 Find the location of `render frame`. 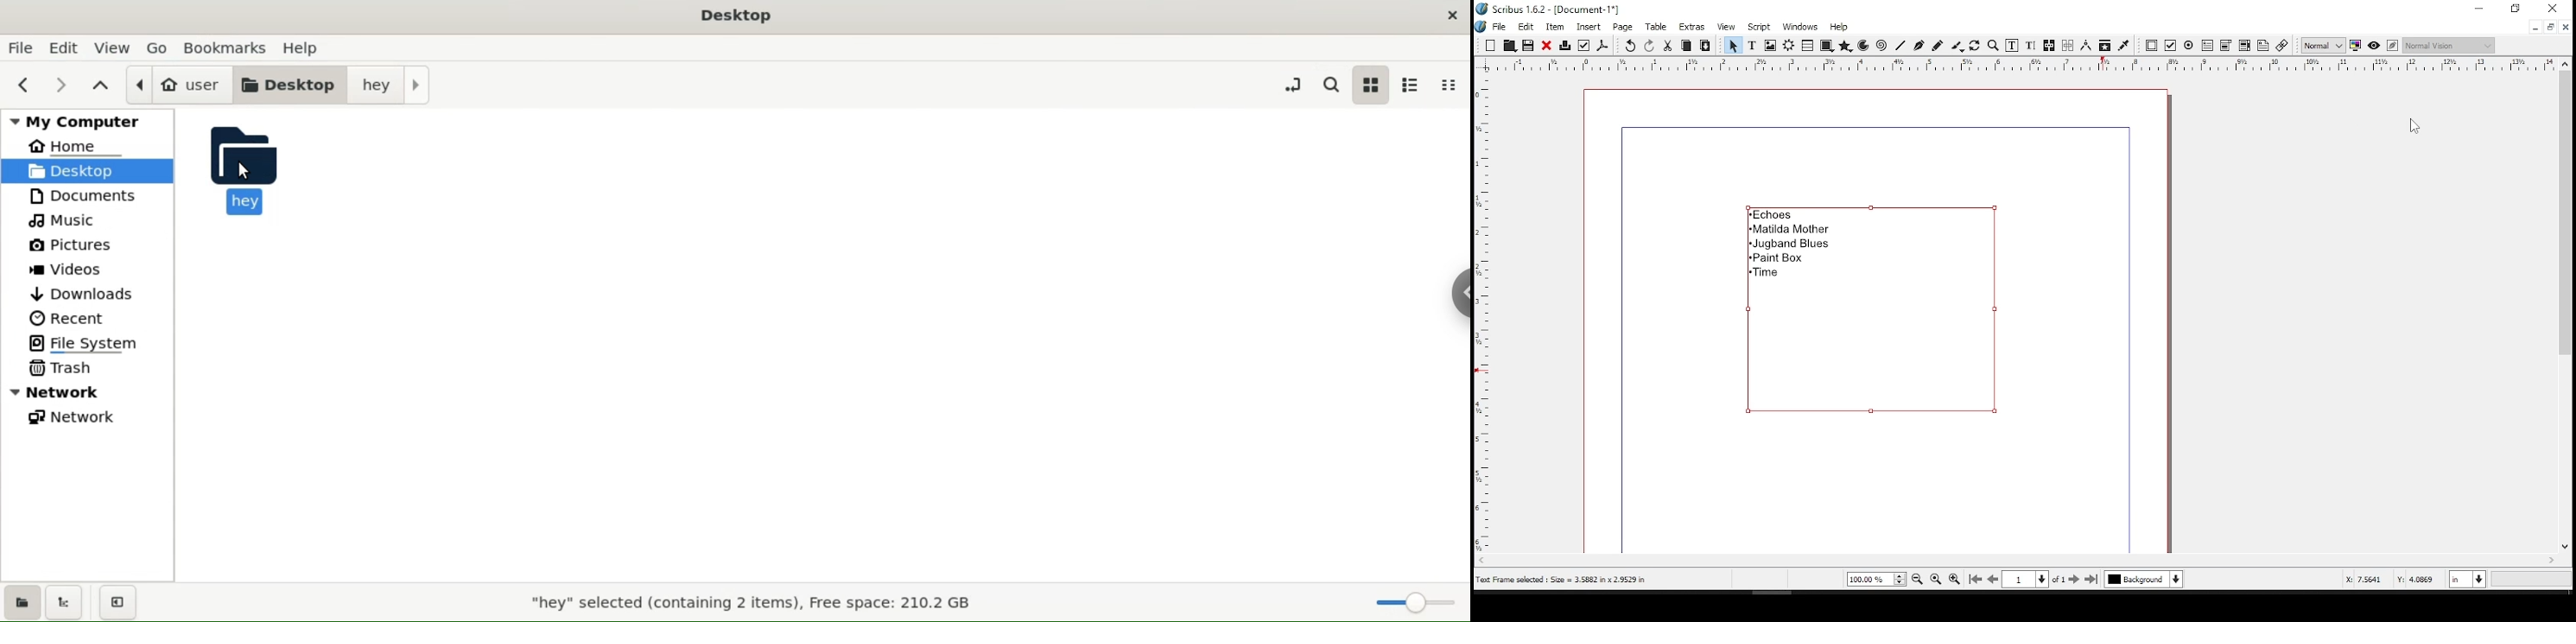

render frame is located at coordinates (1789, 46).